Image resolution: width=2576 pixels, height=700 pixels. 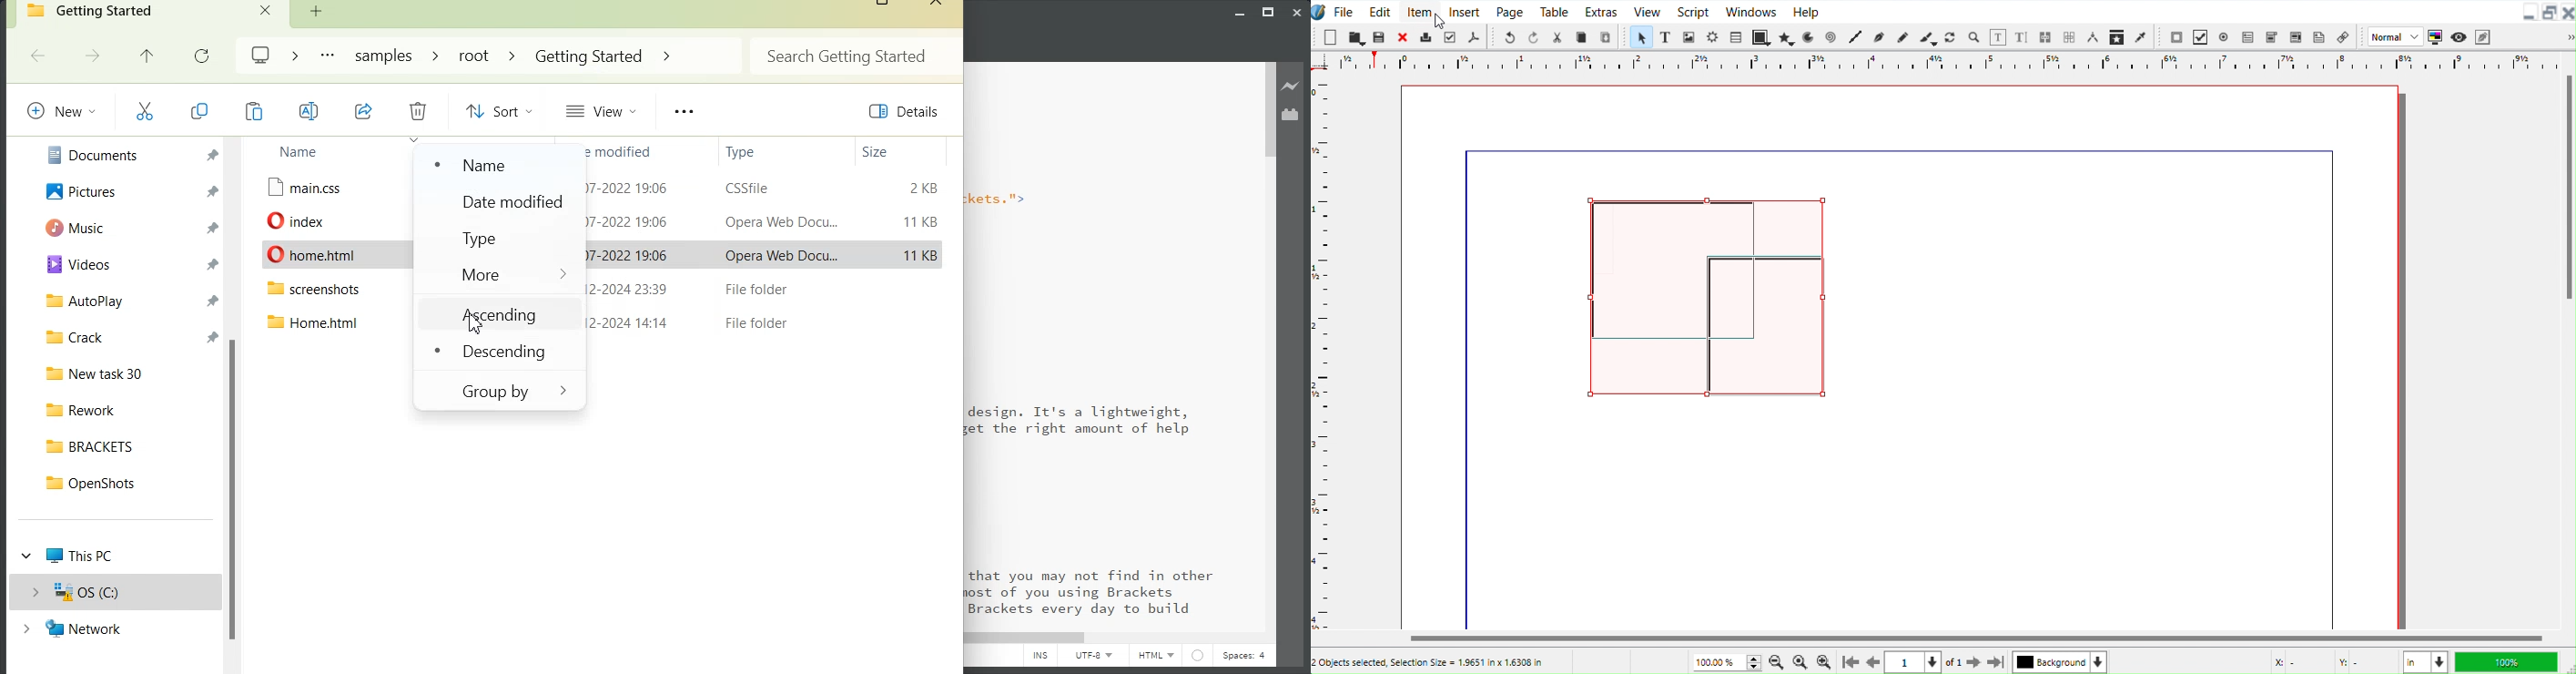 What do you see at coordinates (1752, 11) in the screenshot?
I see `Window` at bounding box center [1752, 11].